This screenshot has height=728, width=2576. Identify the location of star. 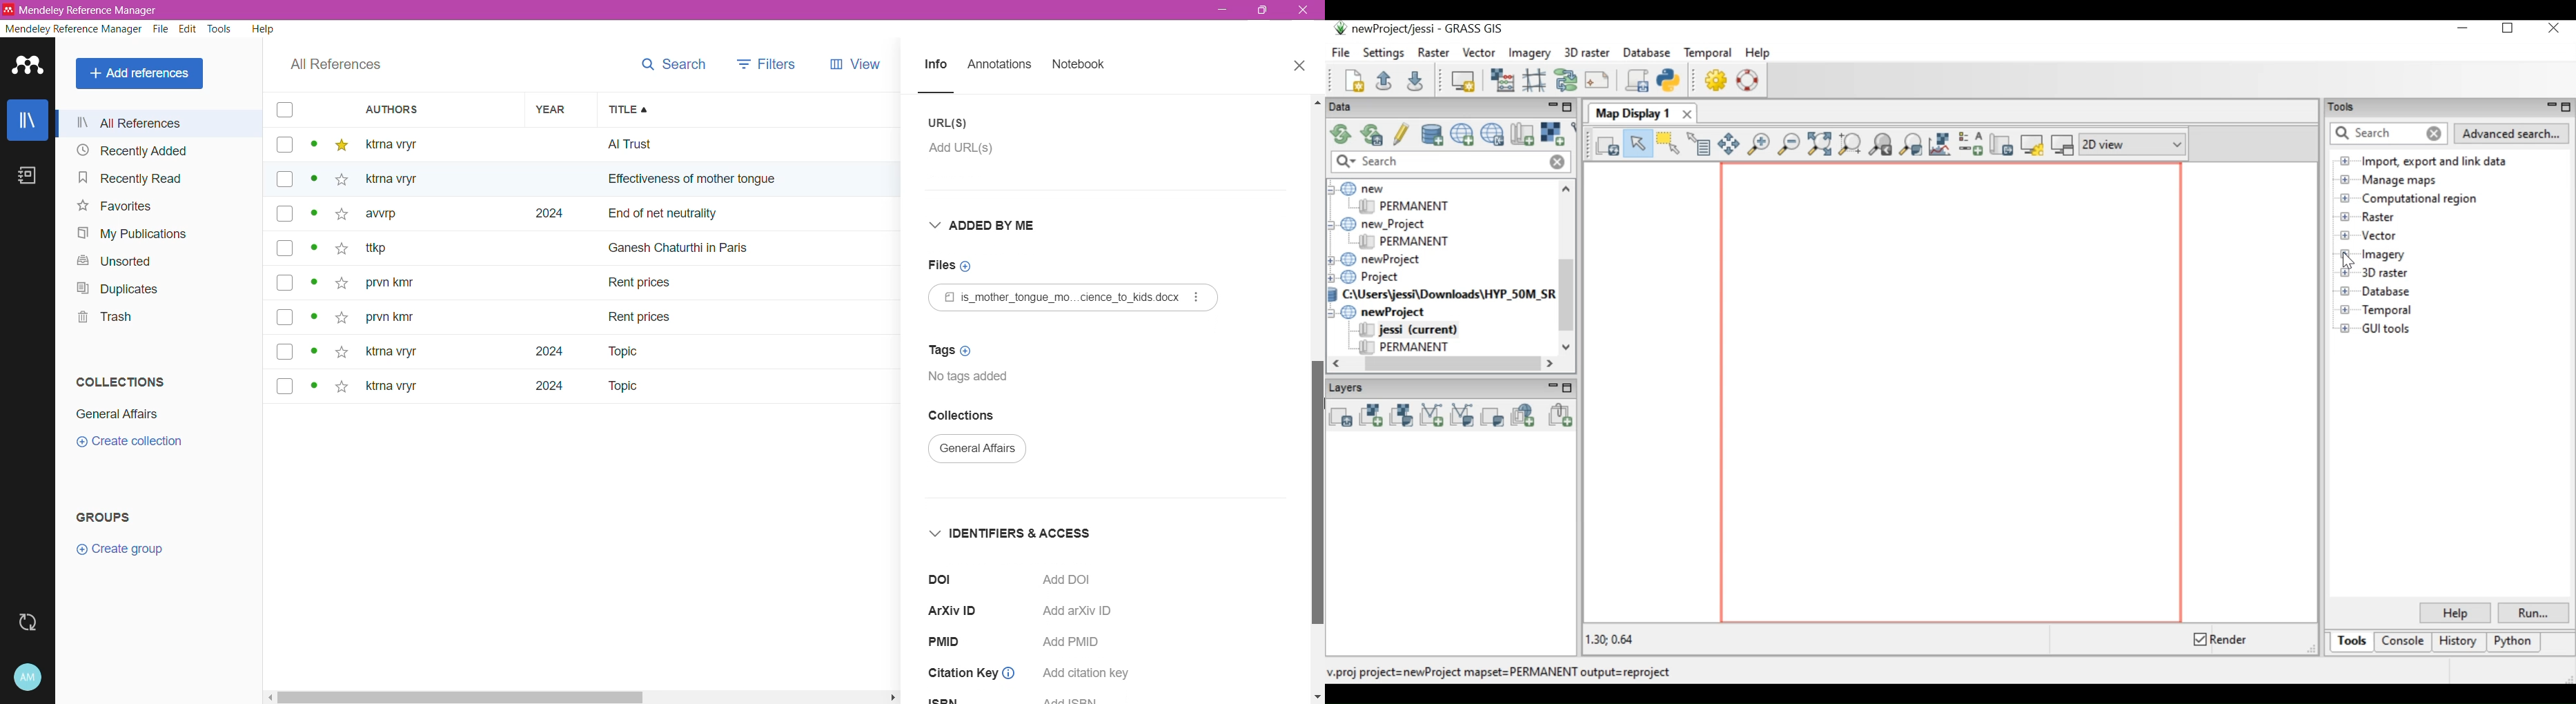
(340, 314).